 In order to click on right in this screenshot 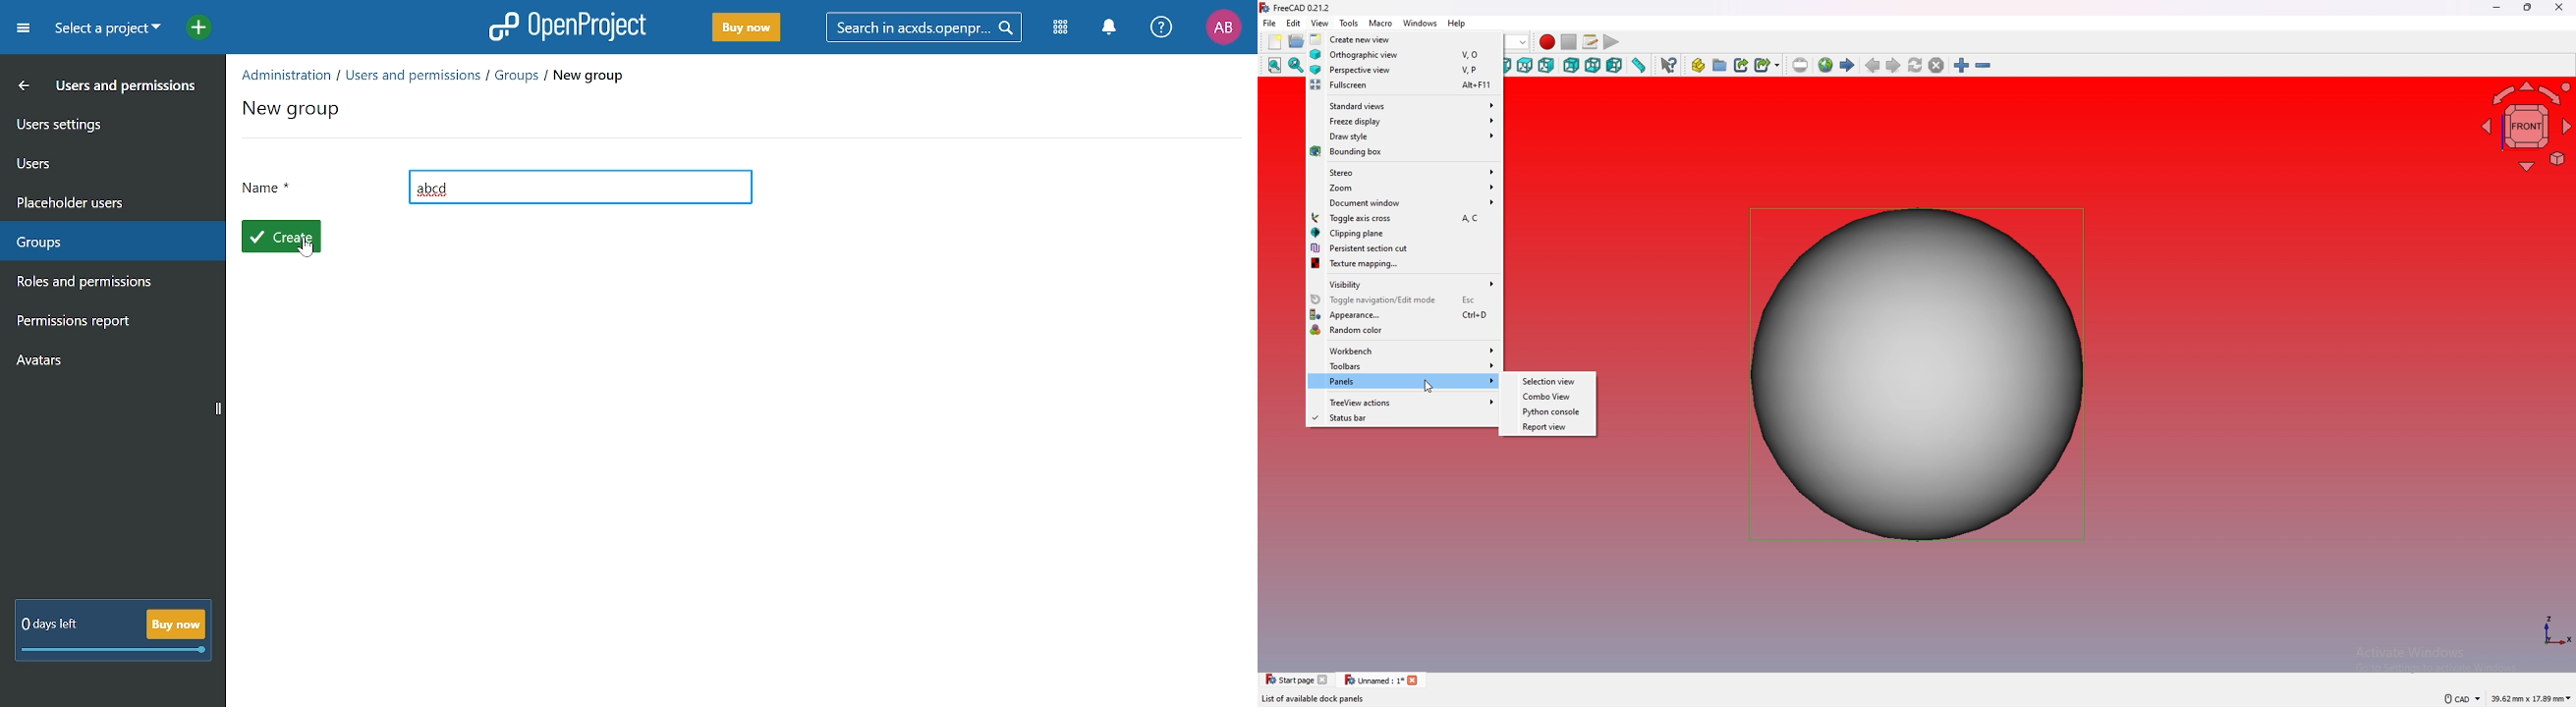, I will do `click(1546, 65)`.